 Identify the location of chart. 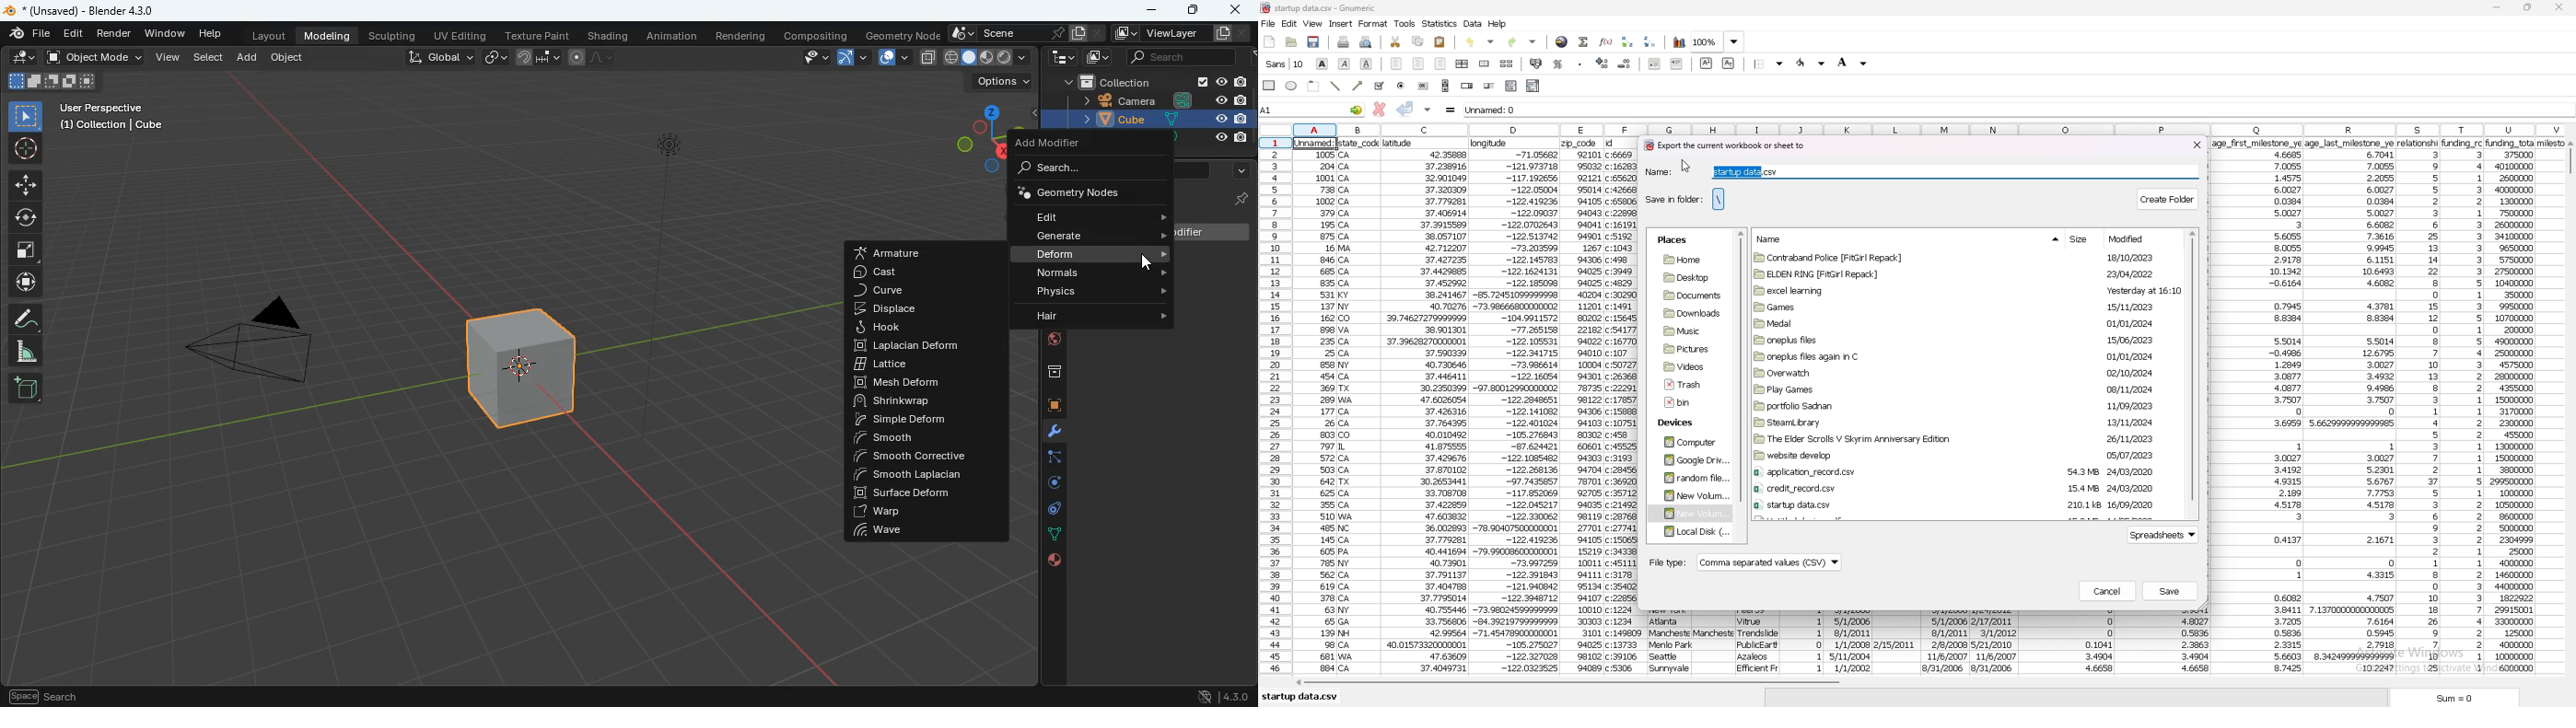
(1680, 43).